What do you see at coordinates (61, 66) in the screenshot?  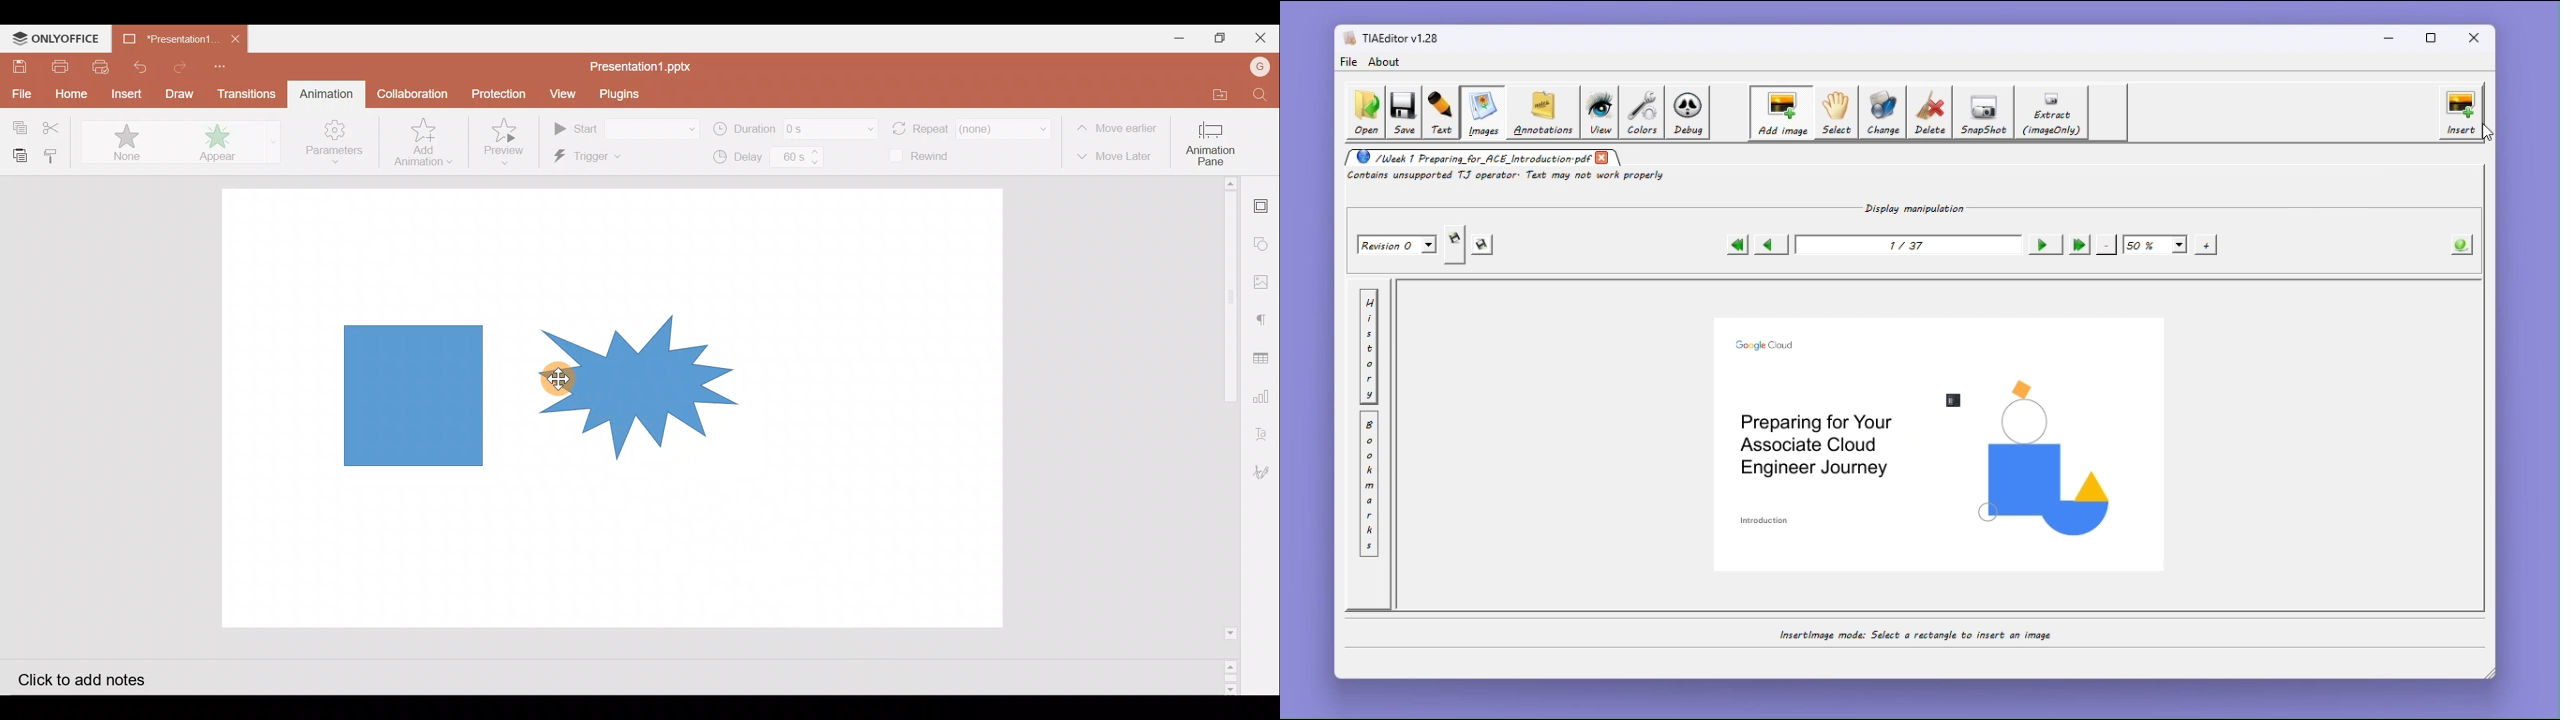 I see `Print file` at bounding box center [61, 66].